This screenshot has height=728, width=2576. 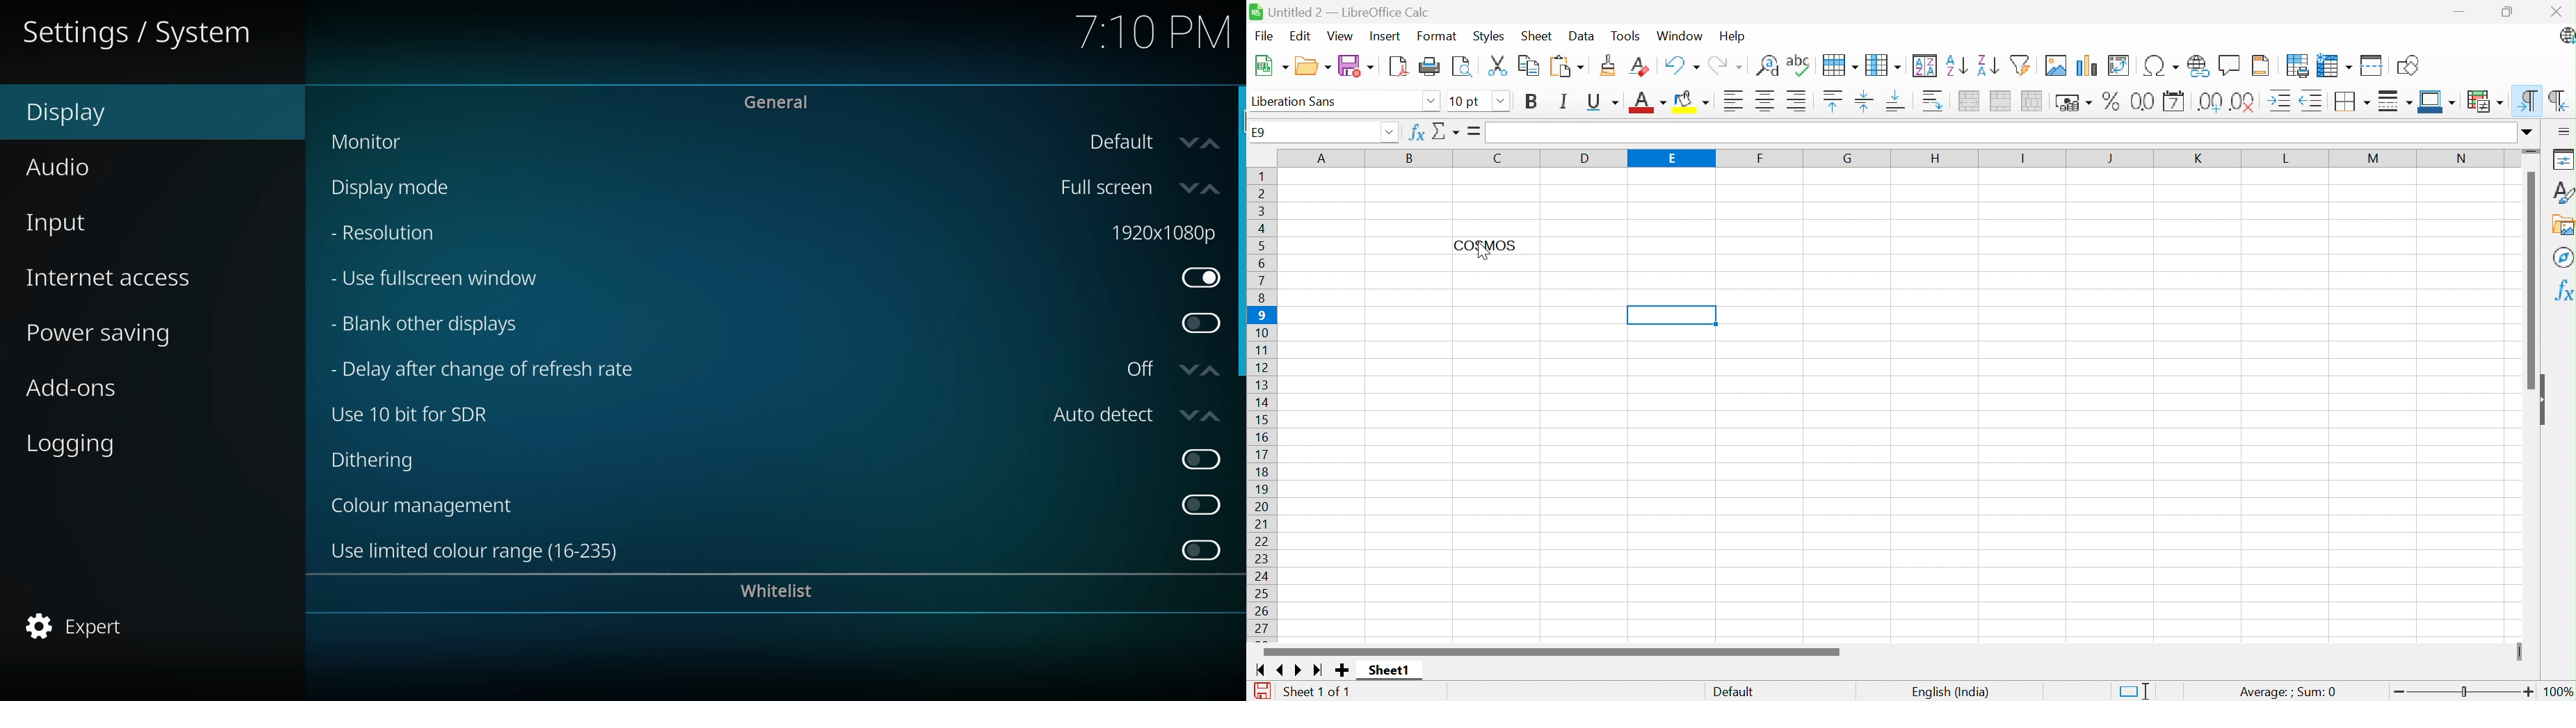 What do you see at coordinates (1344, 672) in the screenshot?
I see `Add new slide` at bounding box center [1344, 672].